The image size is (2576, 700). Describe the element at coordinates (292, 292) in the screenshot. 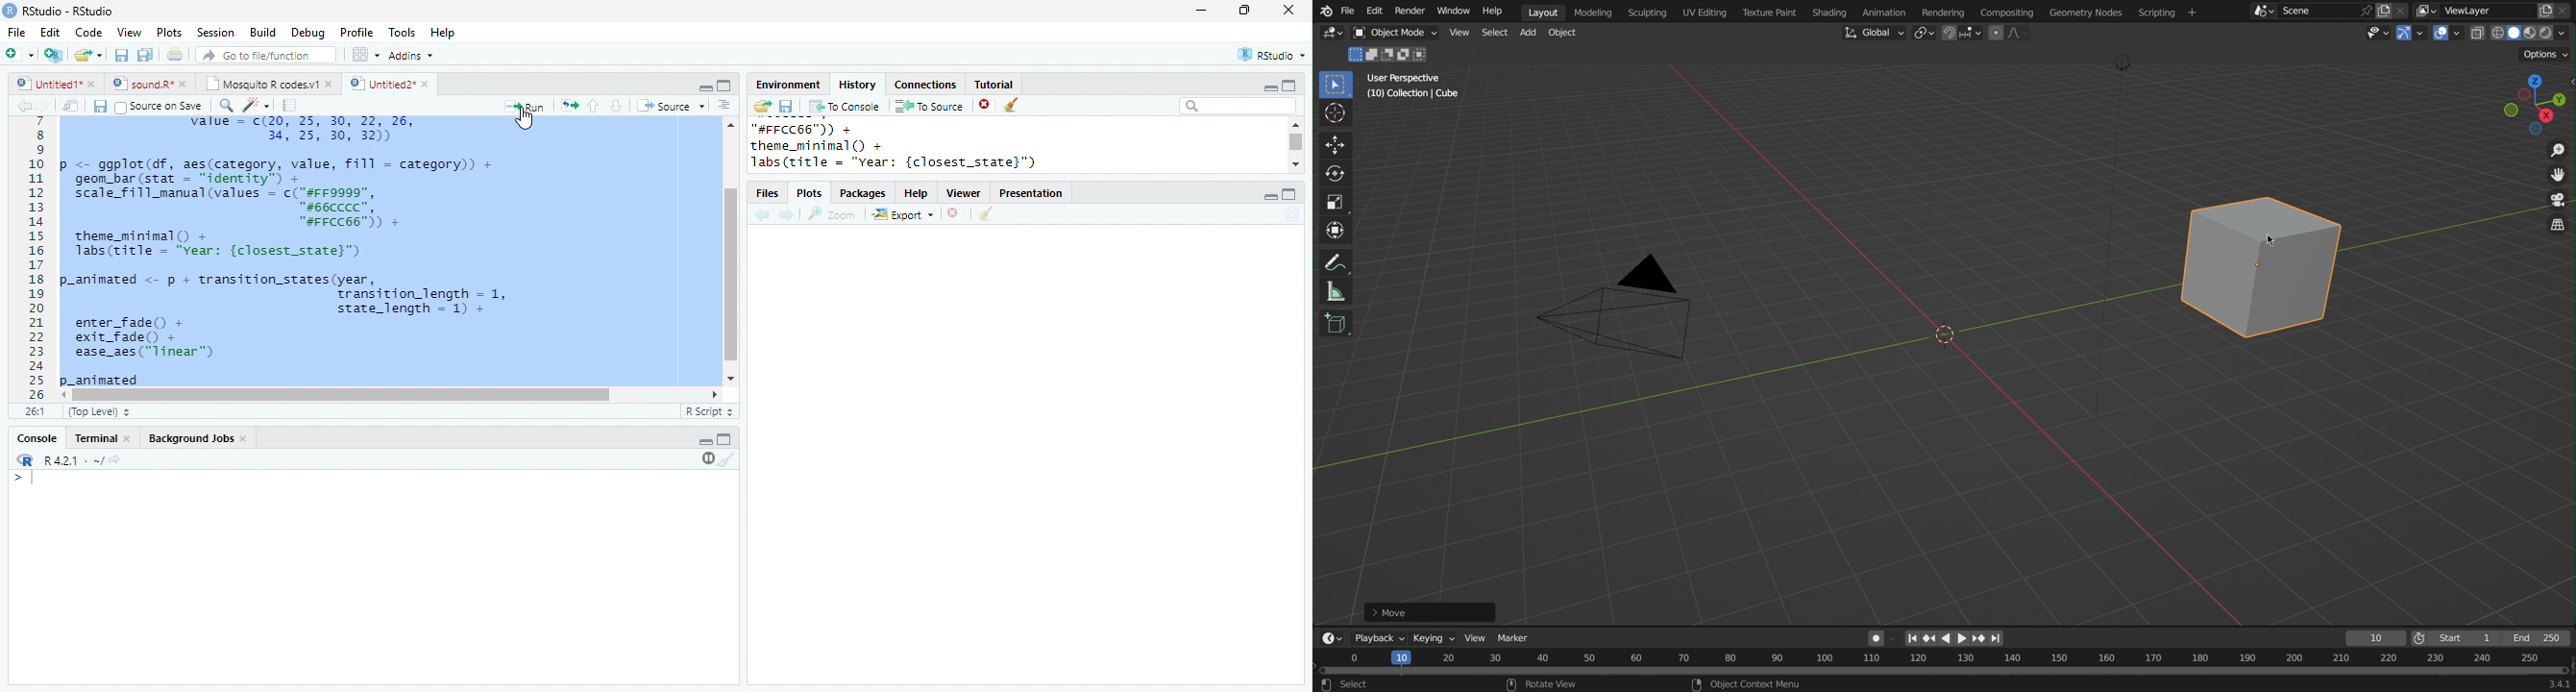

I see `p-animated <- p + transition_states(year,Transition_length = 1, state_length = 1)+` at that location.